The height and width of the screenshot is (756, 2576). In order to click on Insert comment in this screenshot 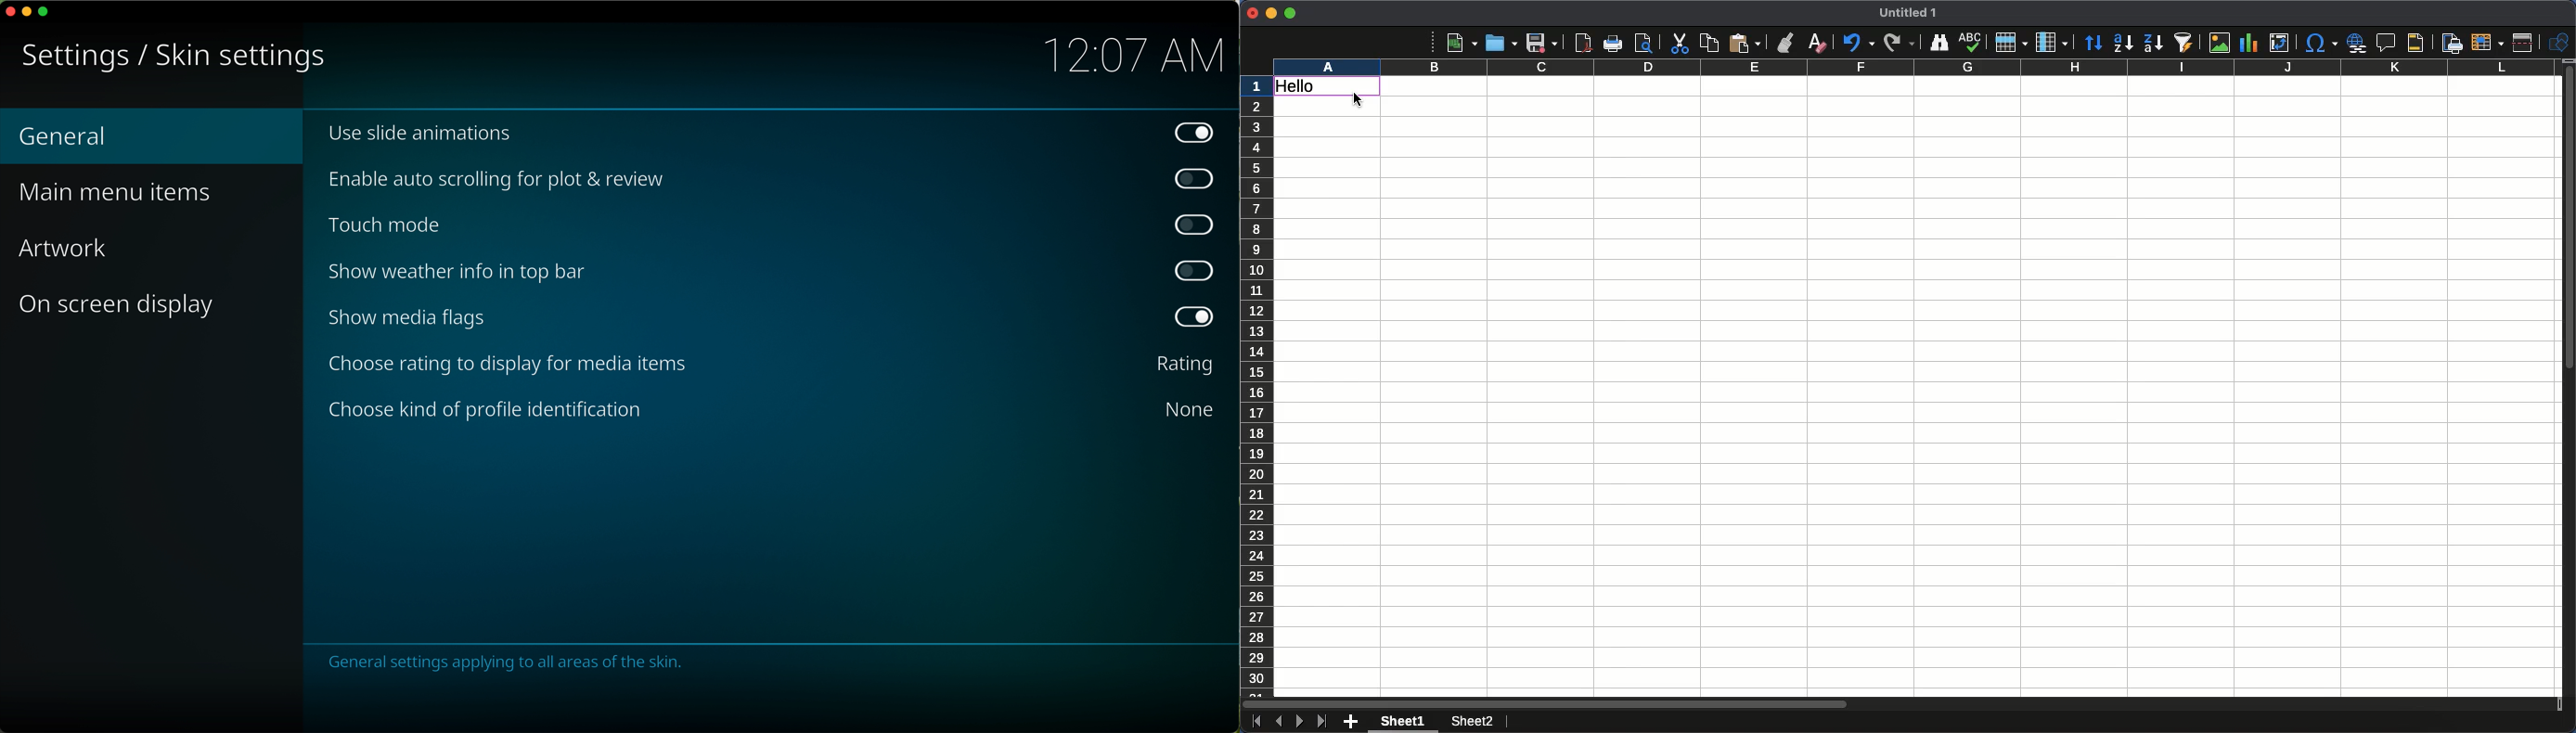, I will do `click(2389, 44)`.